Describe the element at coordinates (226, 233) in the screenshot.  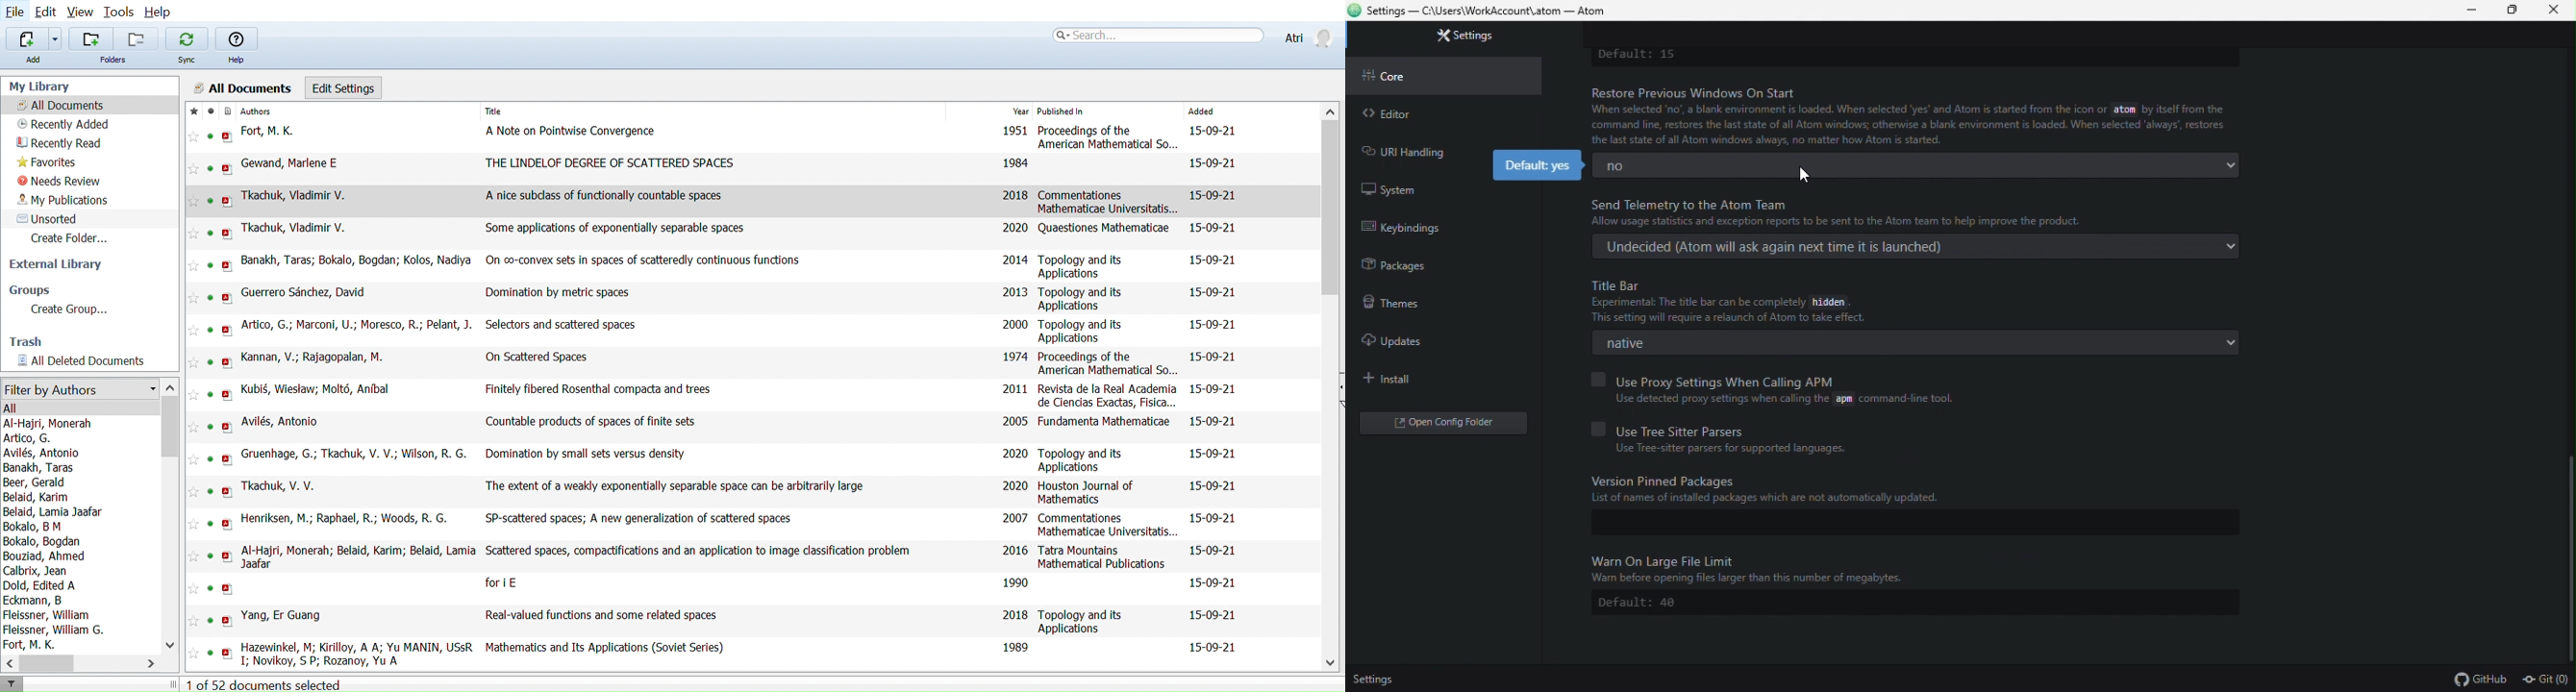
I see `open PDF` at that location.